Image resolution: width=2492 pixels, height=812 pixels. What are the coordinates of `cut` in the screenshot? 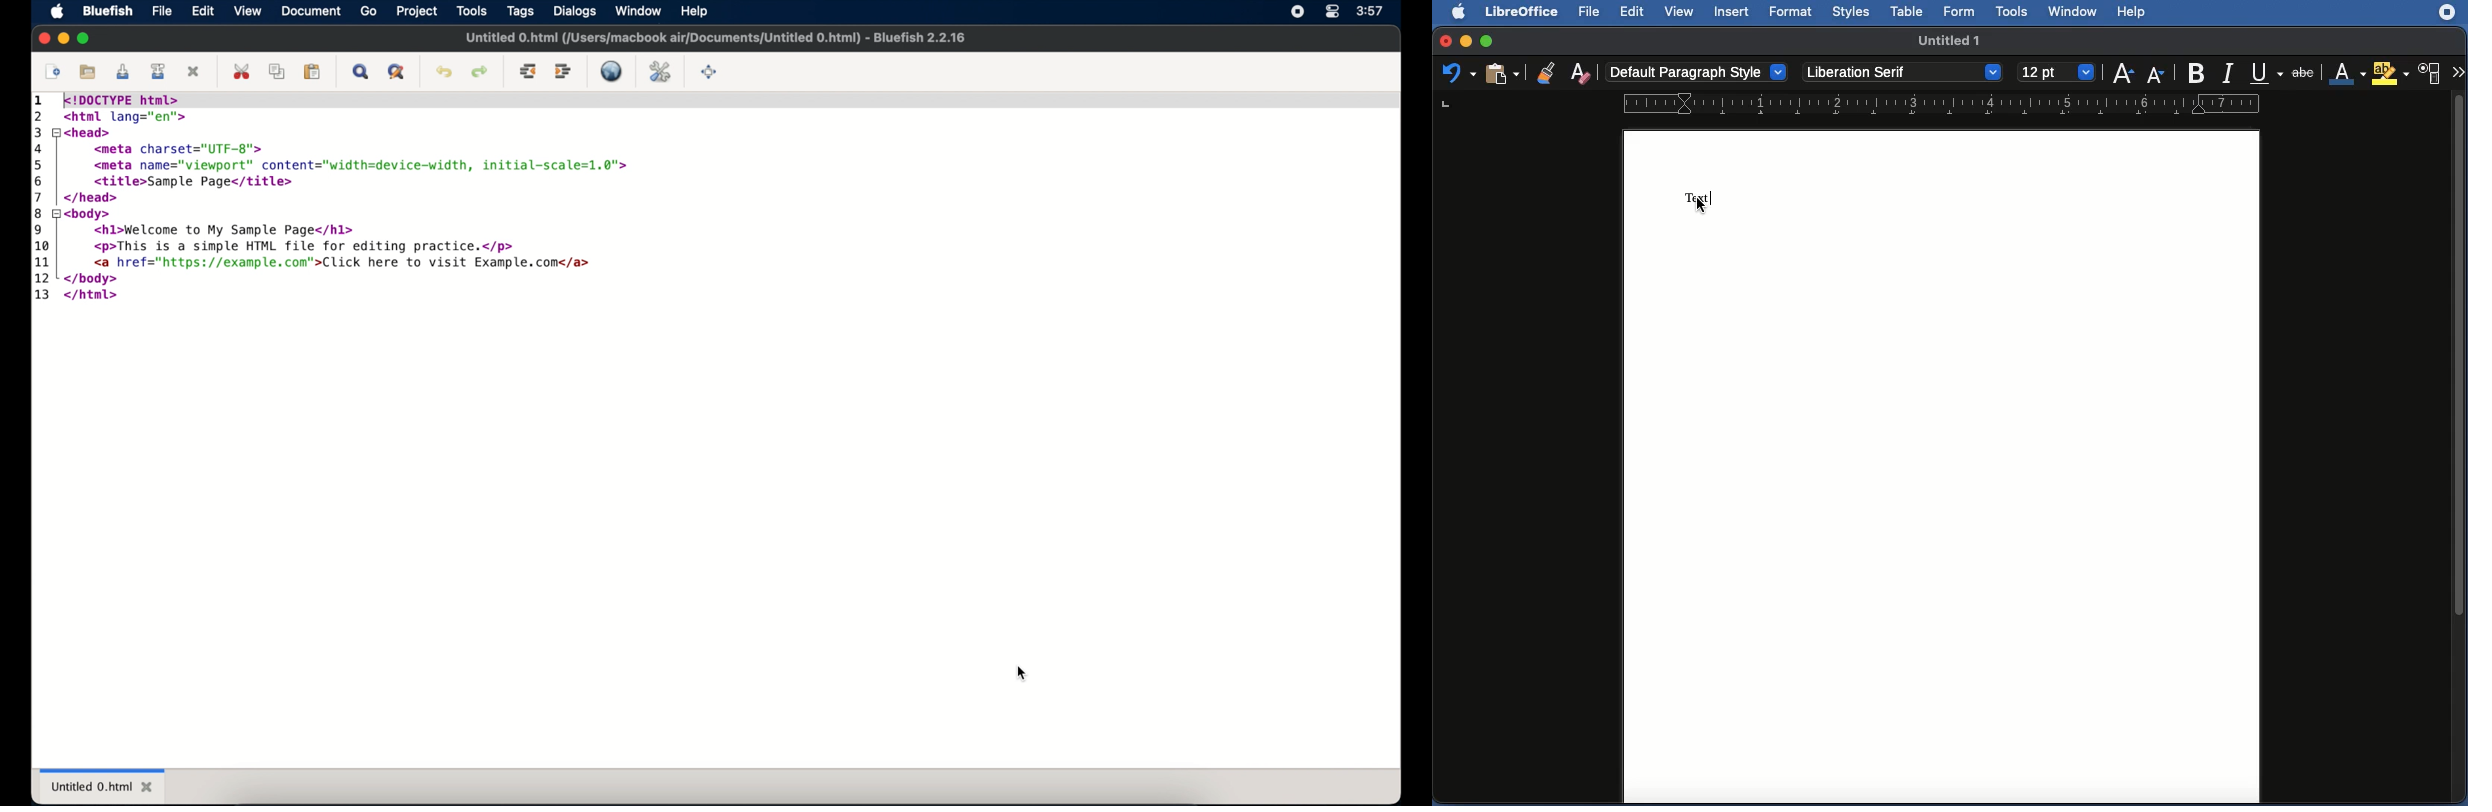 It's located at (242, 72).